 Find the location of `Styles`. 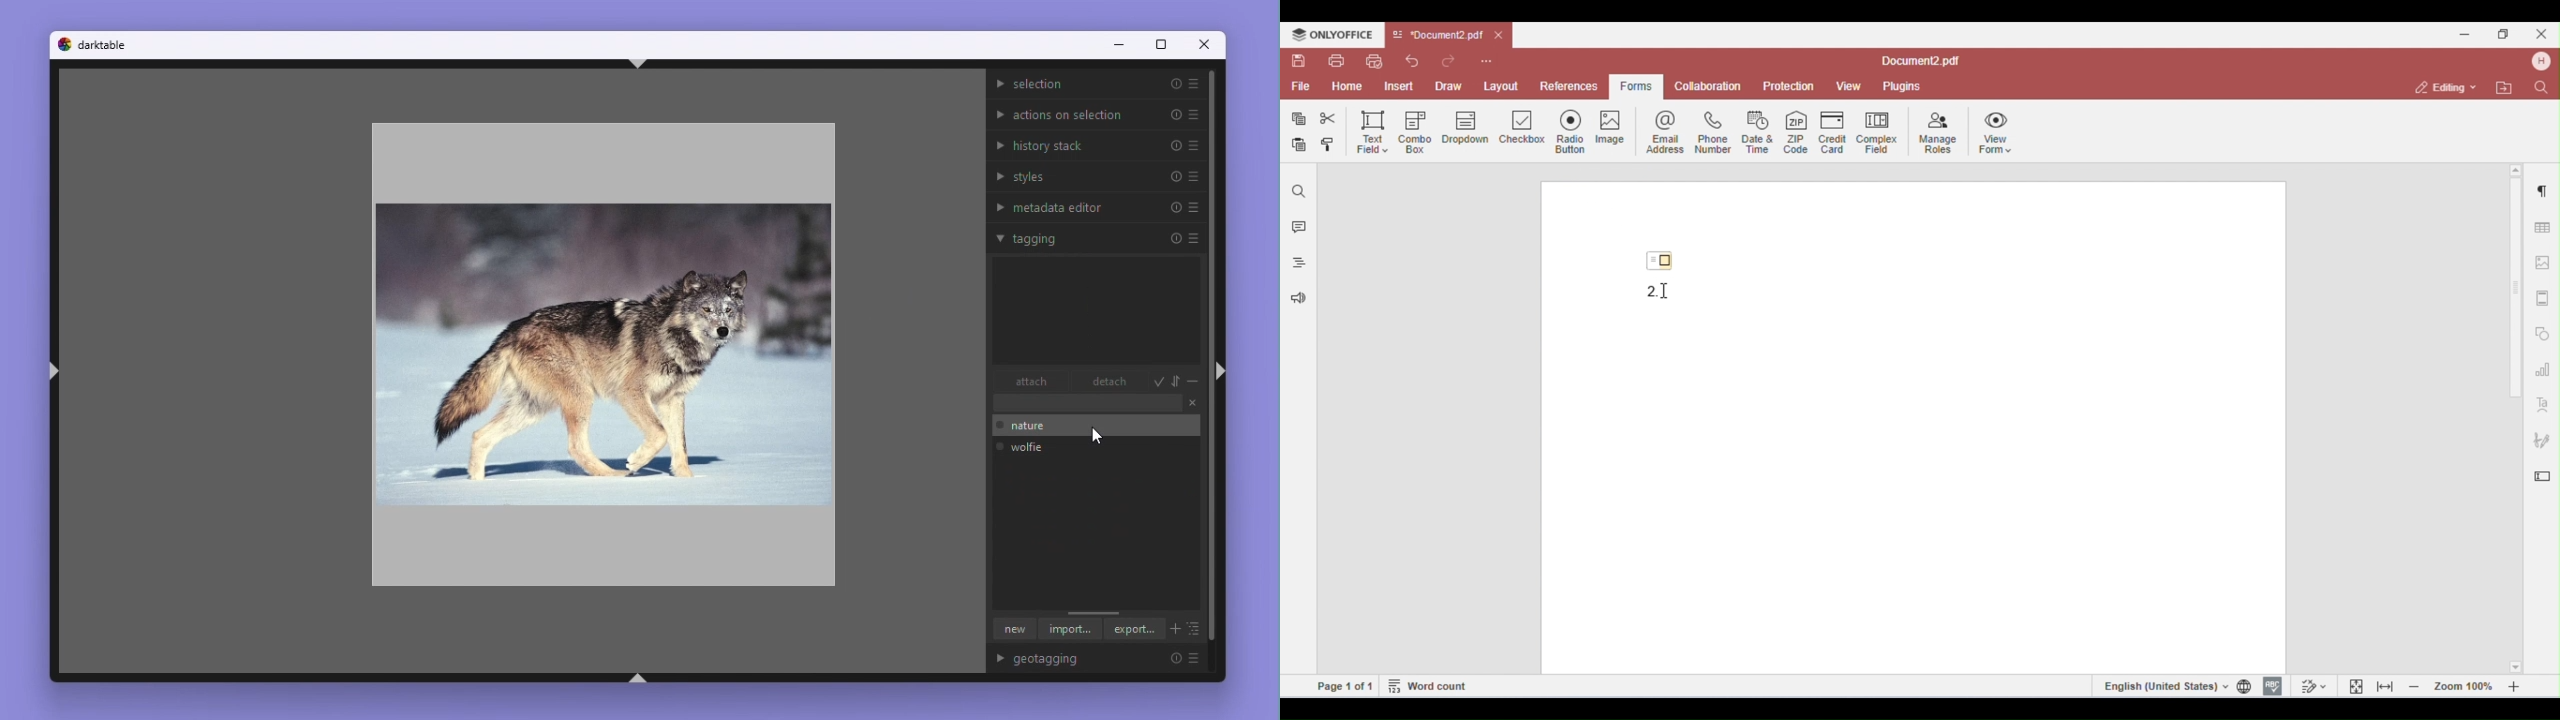

Styles is located at coordinates (1098, 176).